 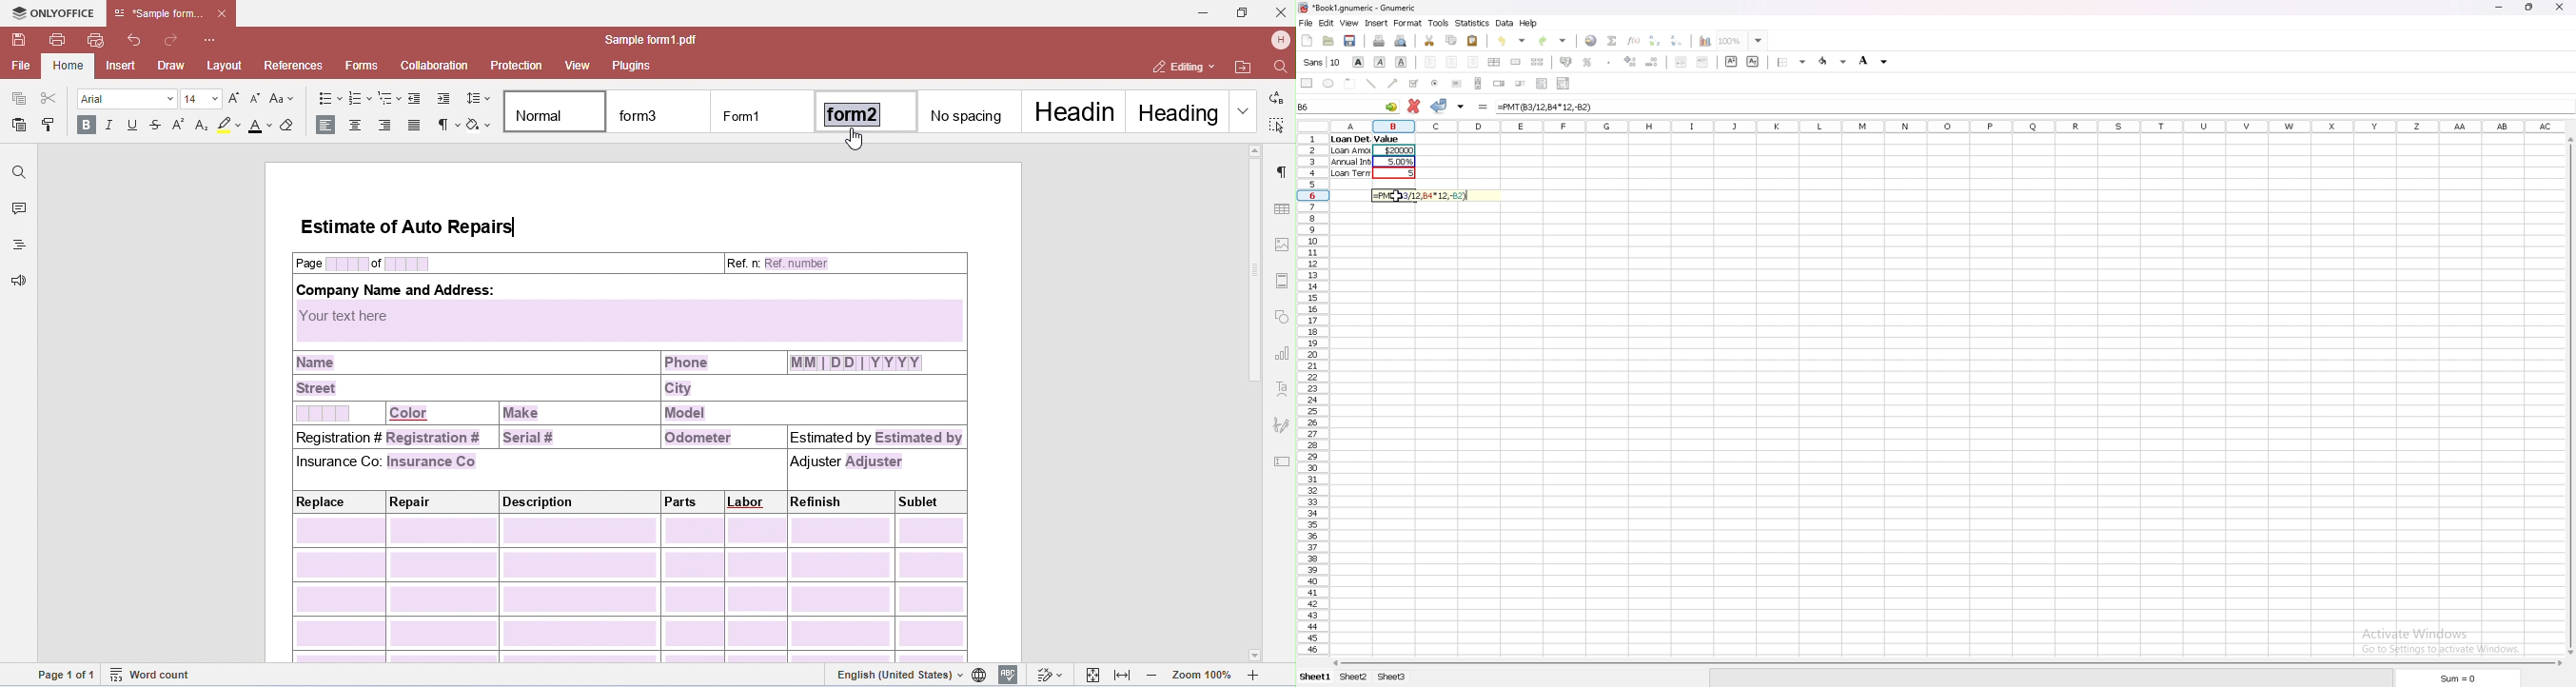 What do you see at coordinates (1394, 83) in the screenshot?
I see `arrowed line` at bounding box center [1394, 83].